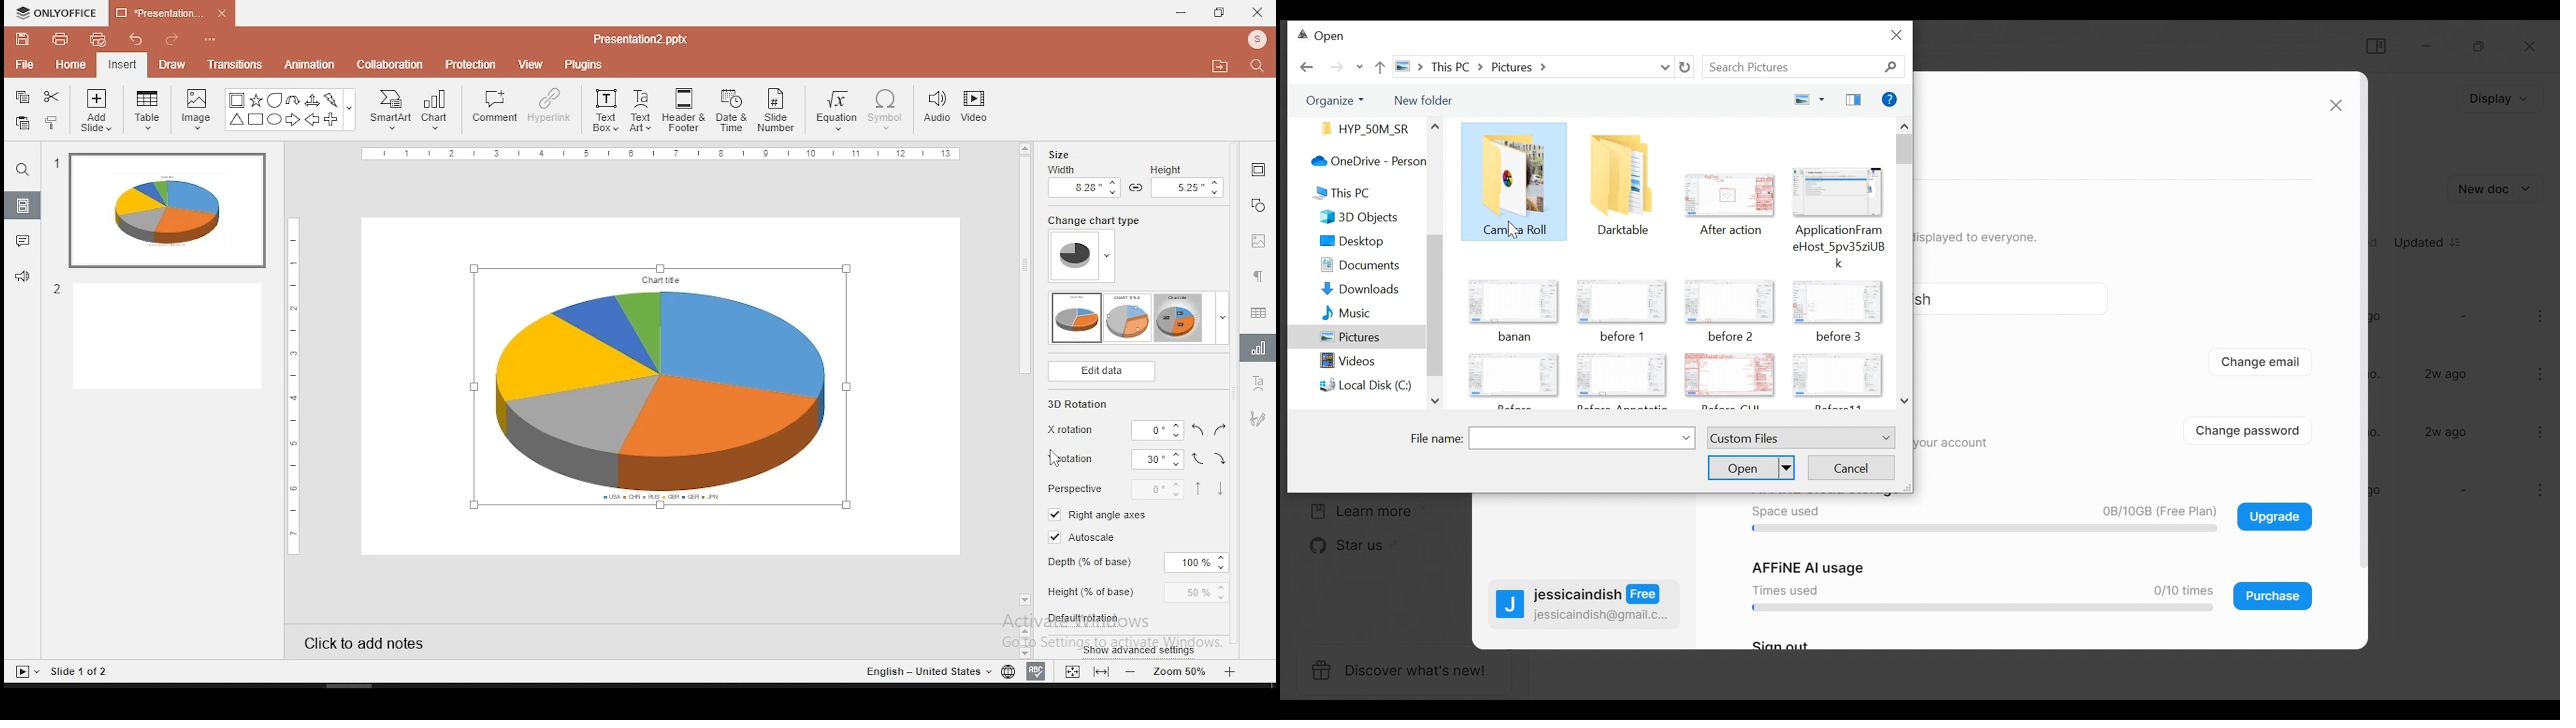 This screenshot has height=728, width=2576. What do you see at coordinates (298, 386) in the screenshot?
I see `Scale` at bounding box center [298, 386].